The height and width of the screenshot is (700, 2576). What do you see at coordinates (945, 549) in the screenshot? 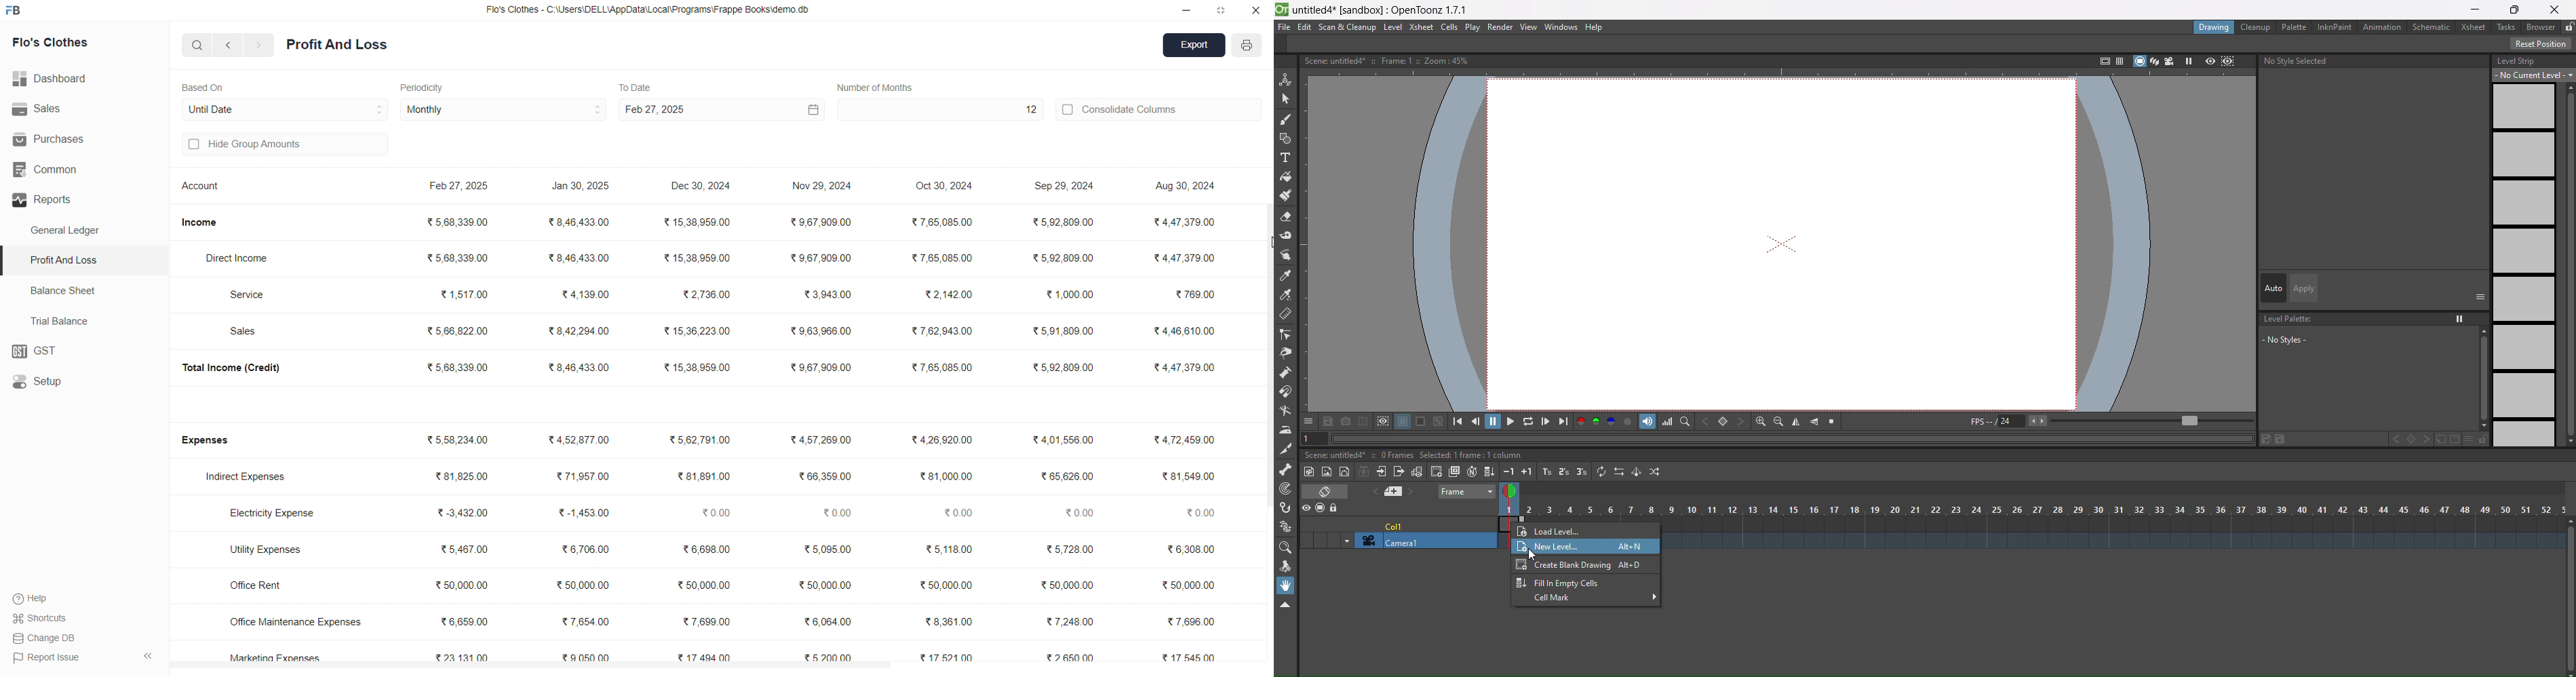
I see `₹ 5,118.00` at bounding box center [945, 549].